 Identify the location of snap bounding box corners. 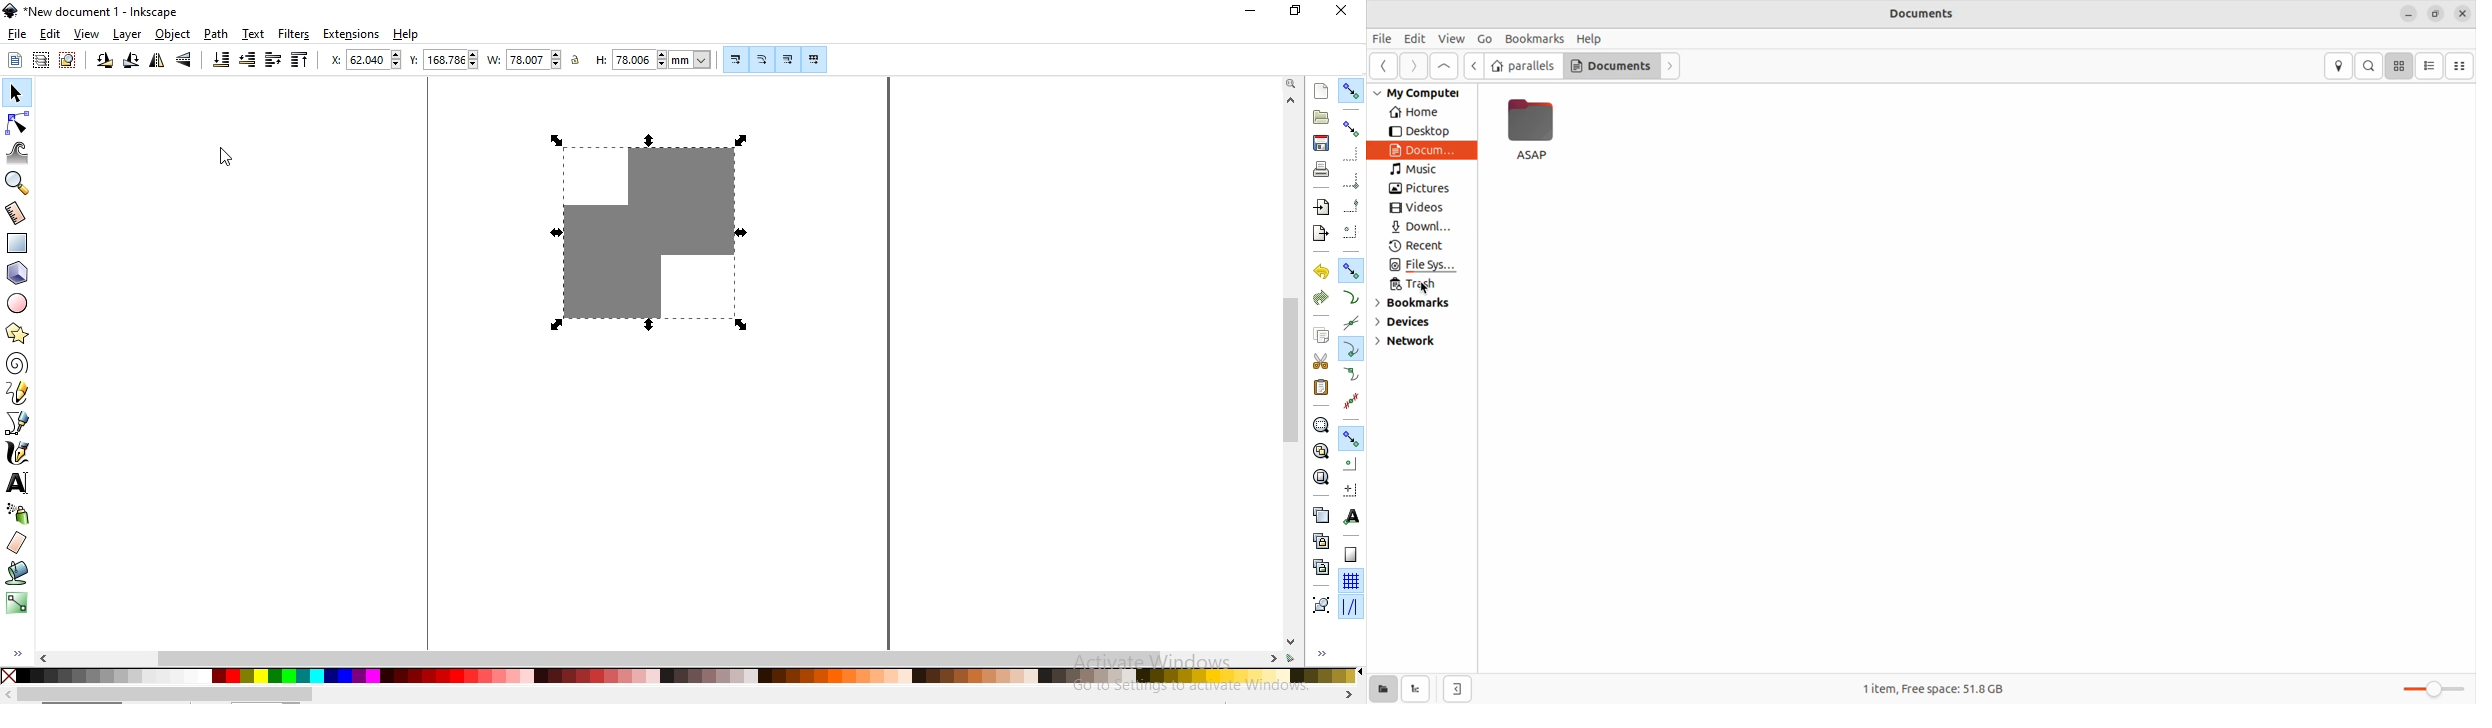
(1350, 154).